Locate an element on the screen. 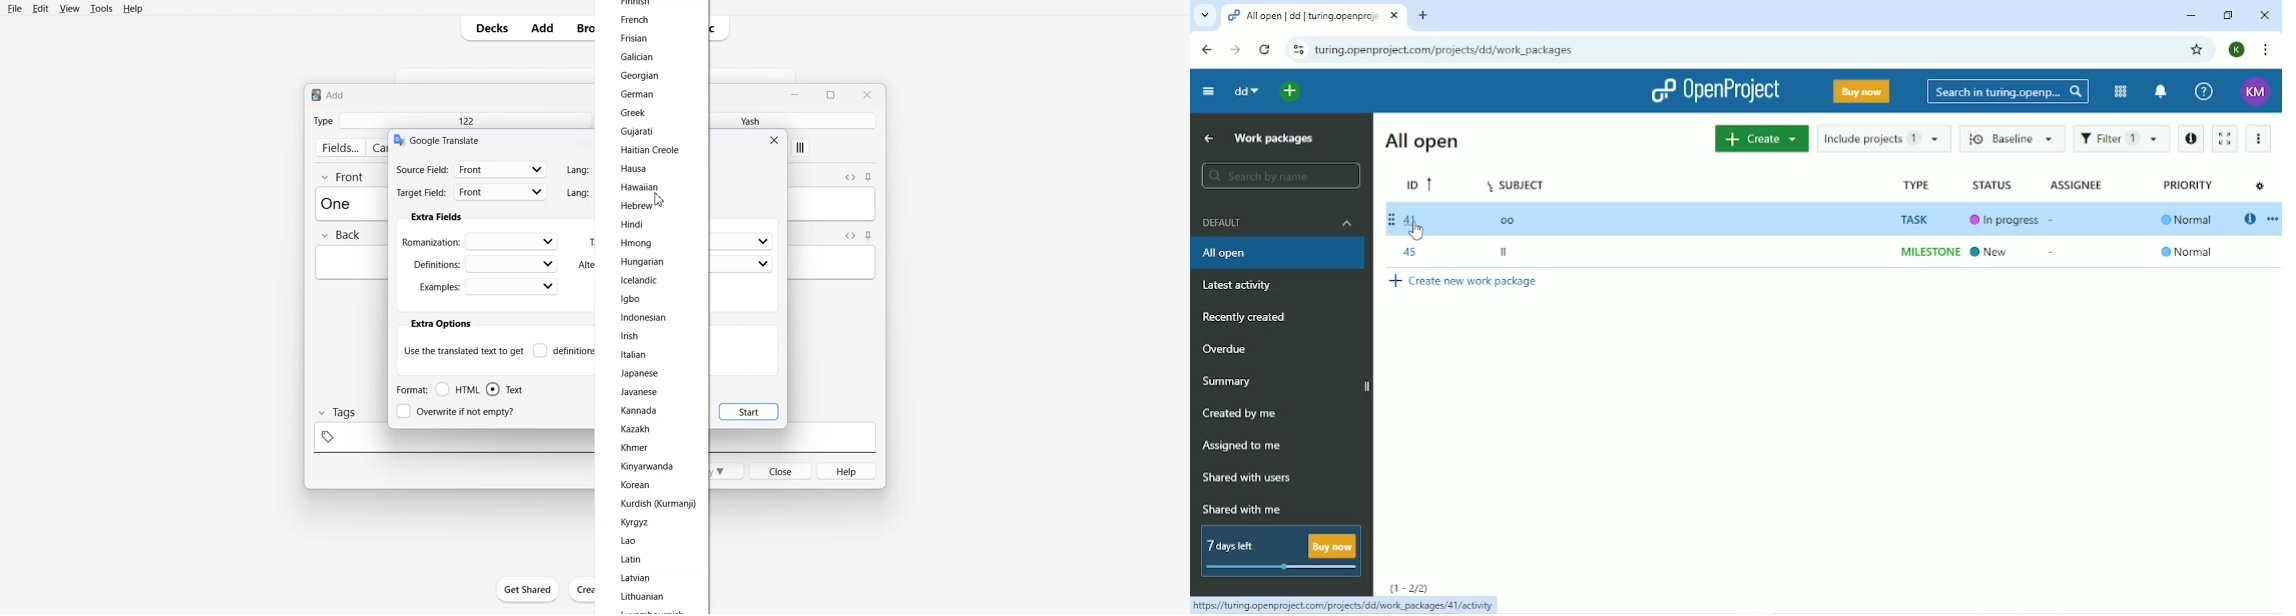  Toggle HTML Editor is located at coordinates (850, 176).